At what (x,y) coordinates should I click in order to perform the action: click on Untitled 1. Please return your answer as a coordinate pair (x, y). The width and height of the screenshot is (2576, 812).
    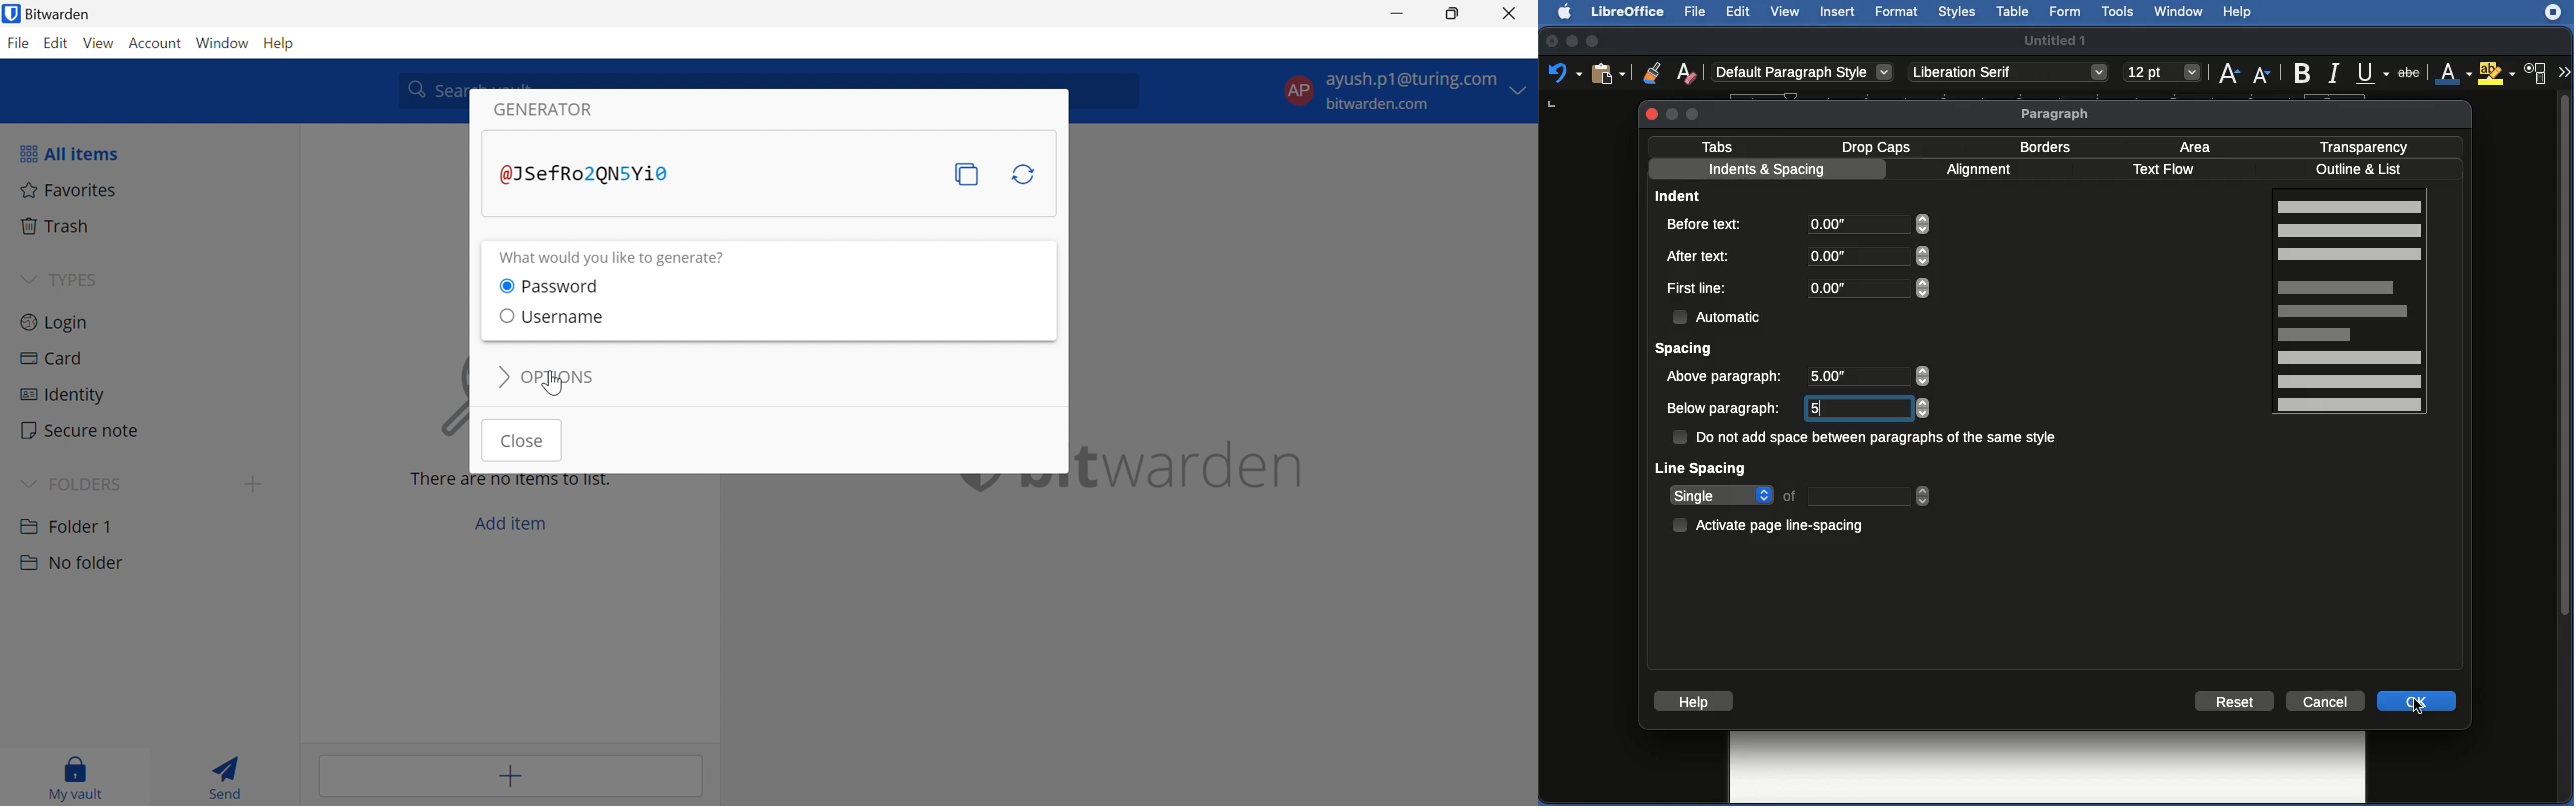
    Looking at the image, I should click on (2057, 39).